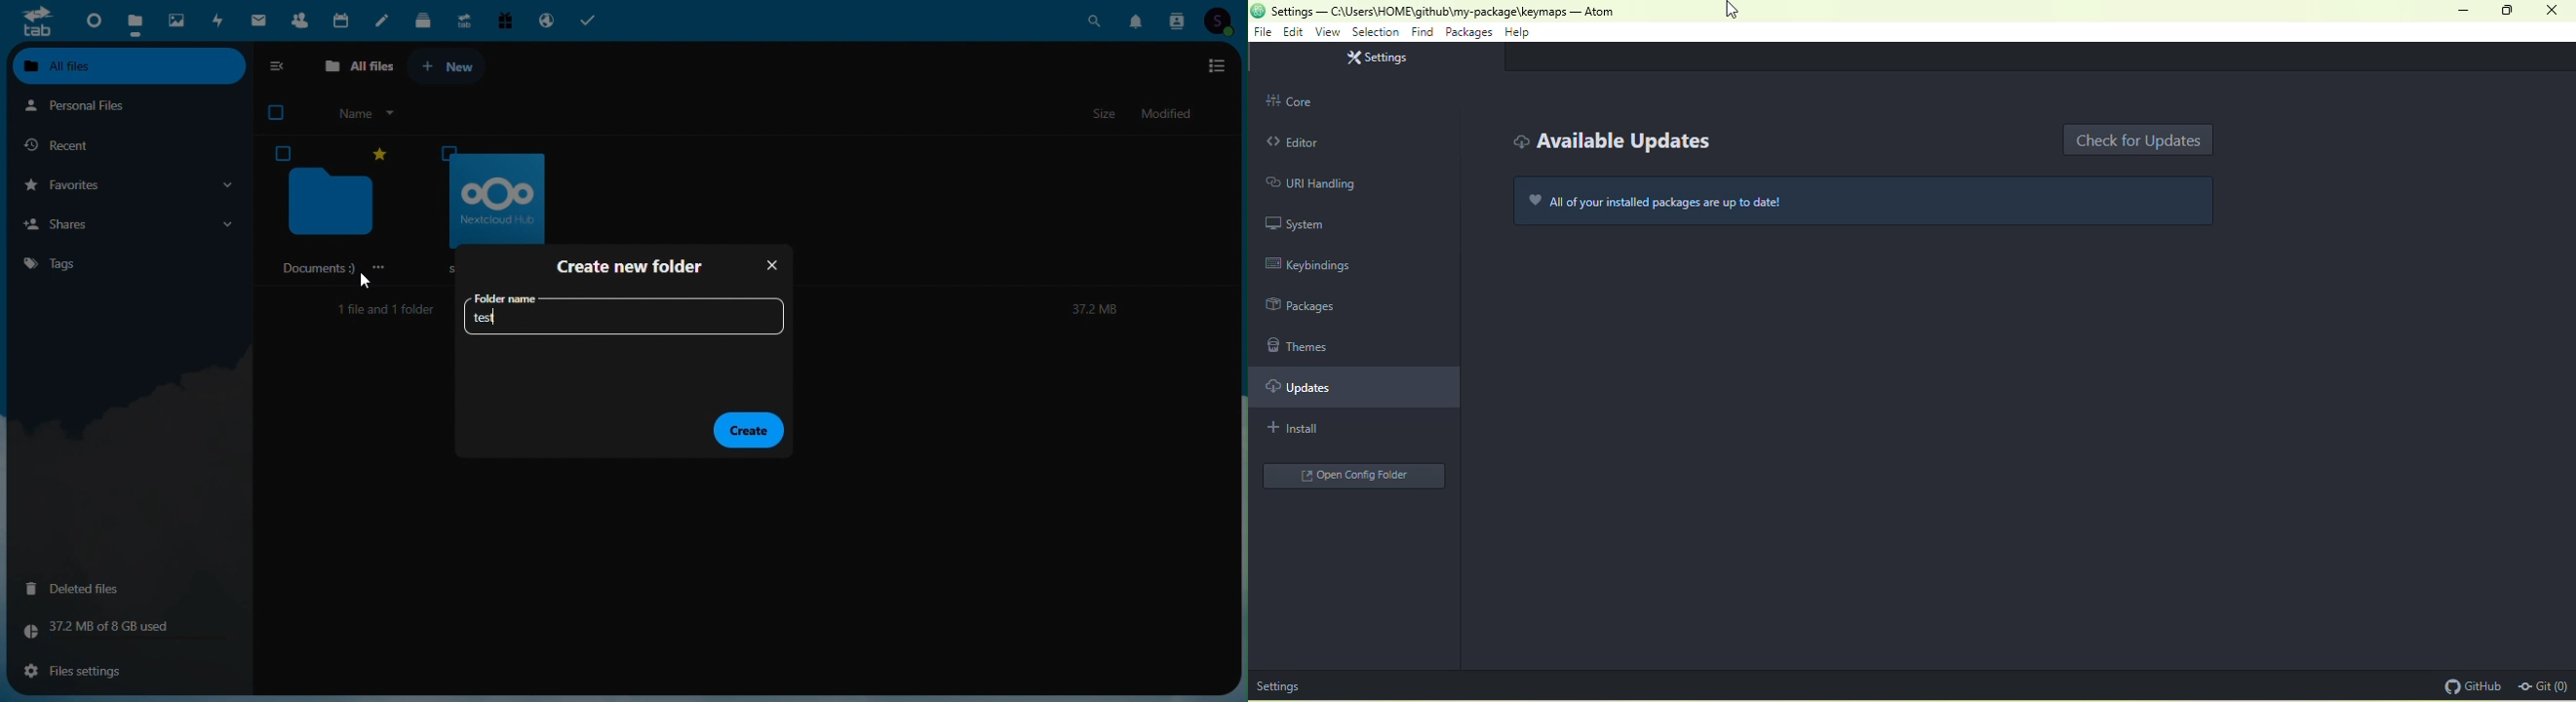 Image resolution: width=2576 pixels, height=728 pixels. I want to click on Files, so click(137, 19).